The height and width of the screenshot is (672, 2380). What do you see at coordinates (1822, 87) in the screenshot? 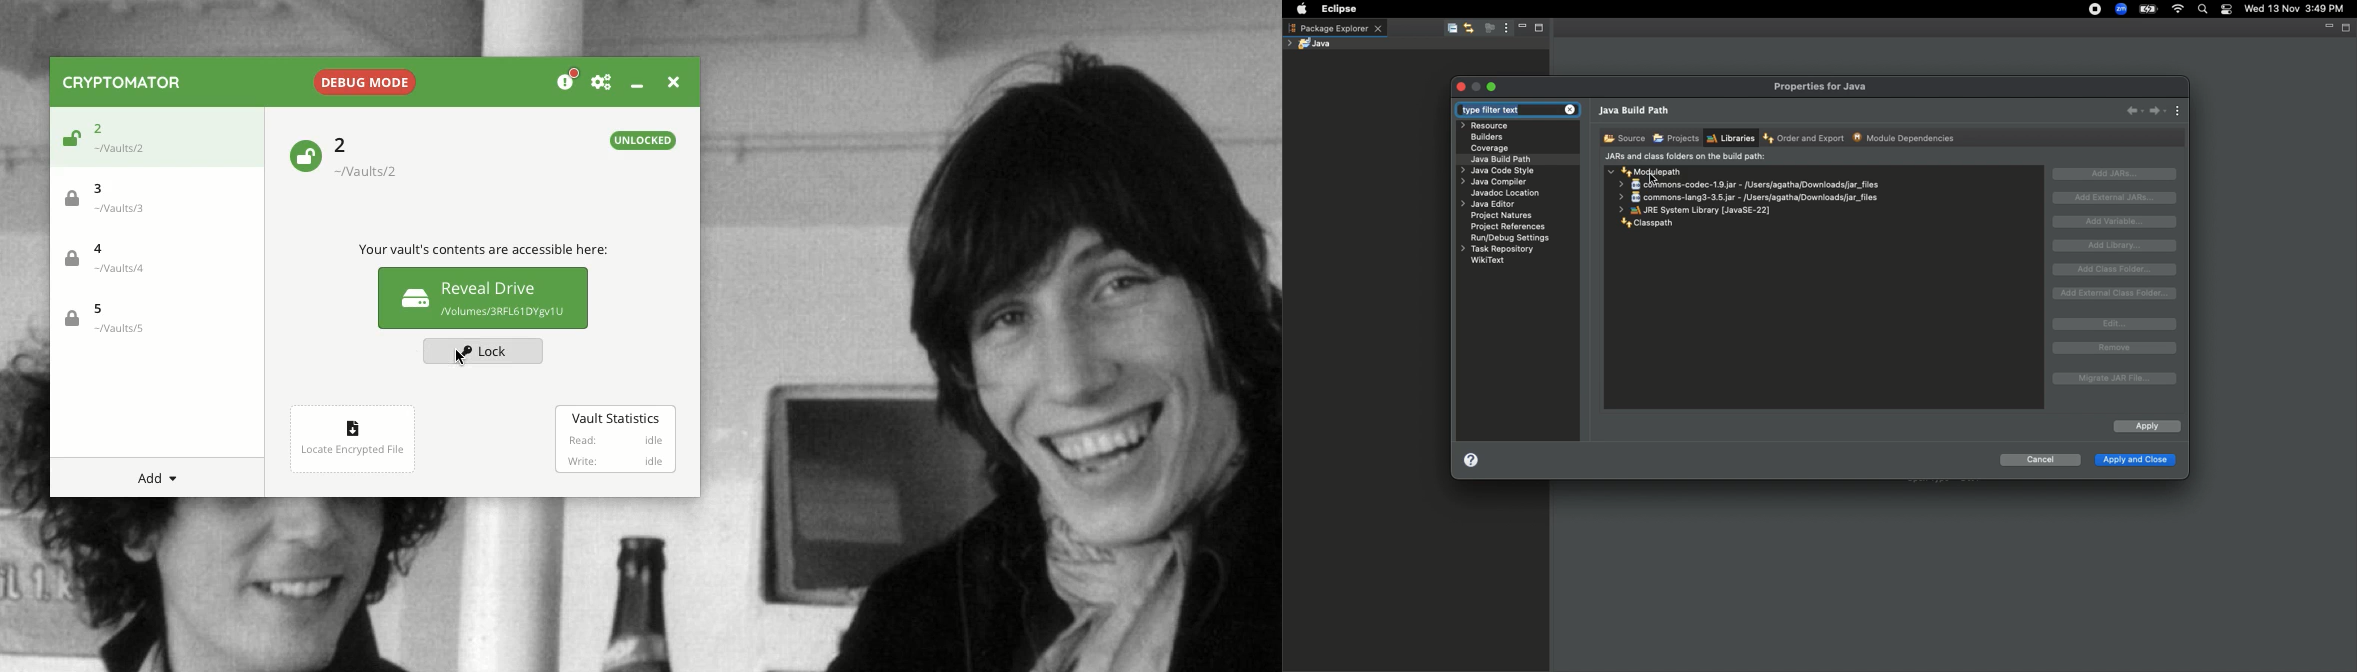
I see `Properties for java` at bounding box center [1822, 87].